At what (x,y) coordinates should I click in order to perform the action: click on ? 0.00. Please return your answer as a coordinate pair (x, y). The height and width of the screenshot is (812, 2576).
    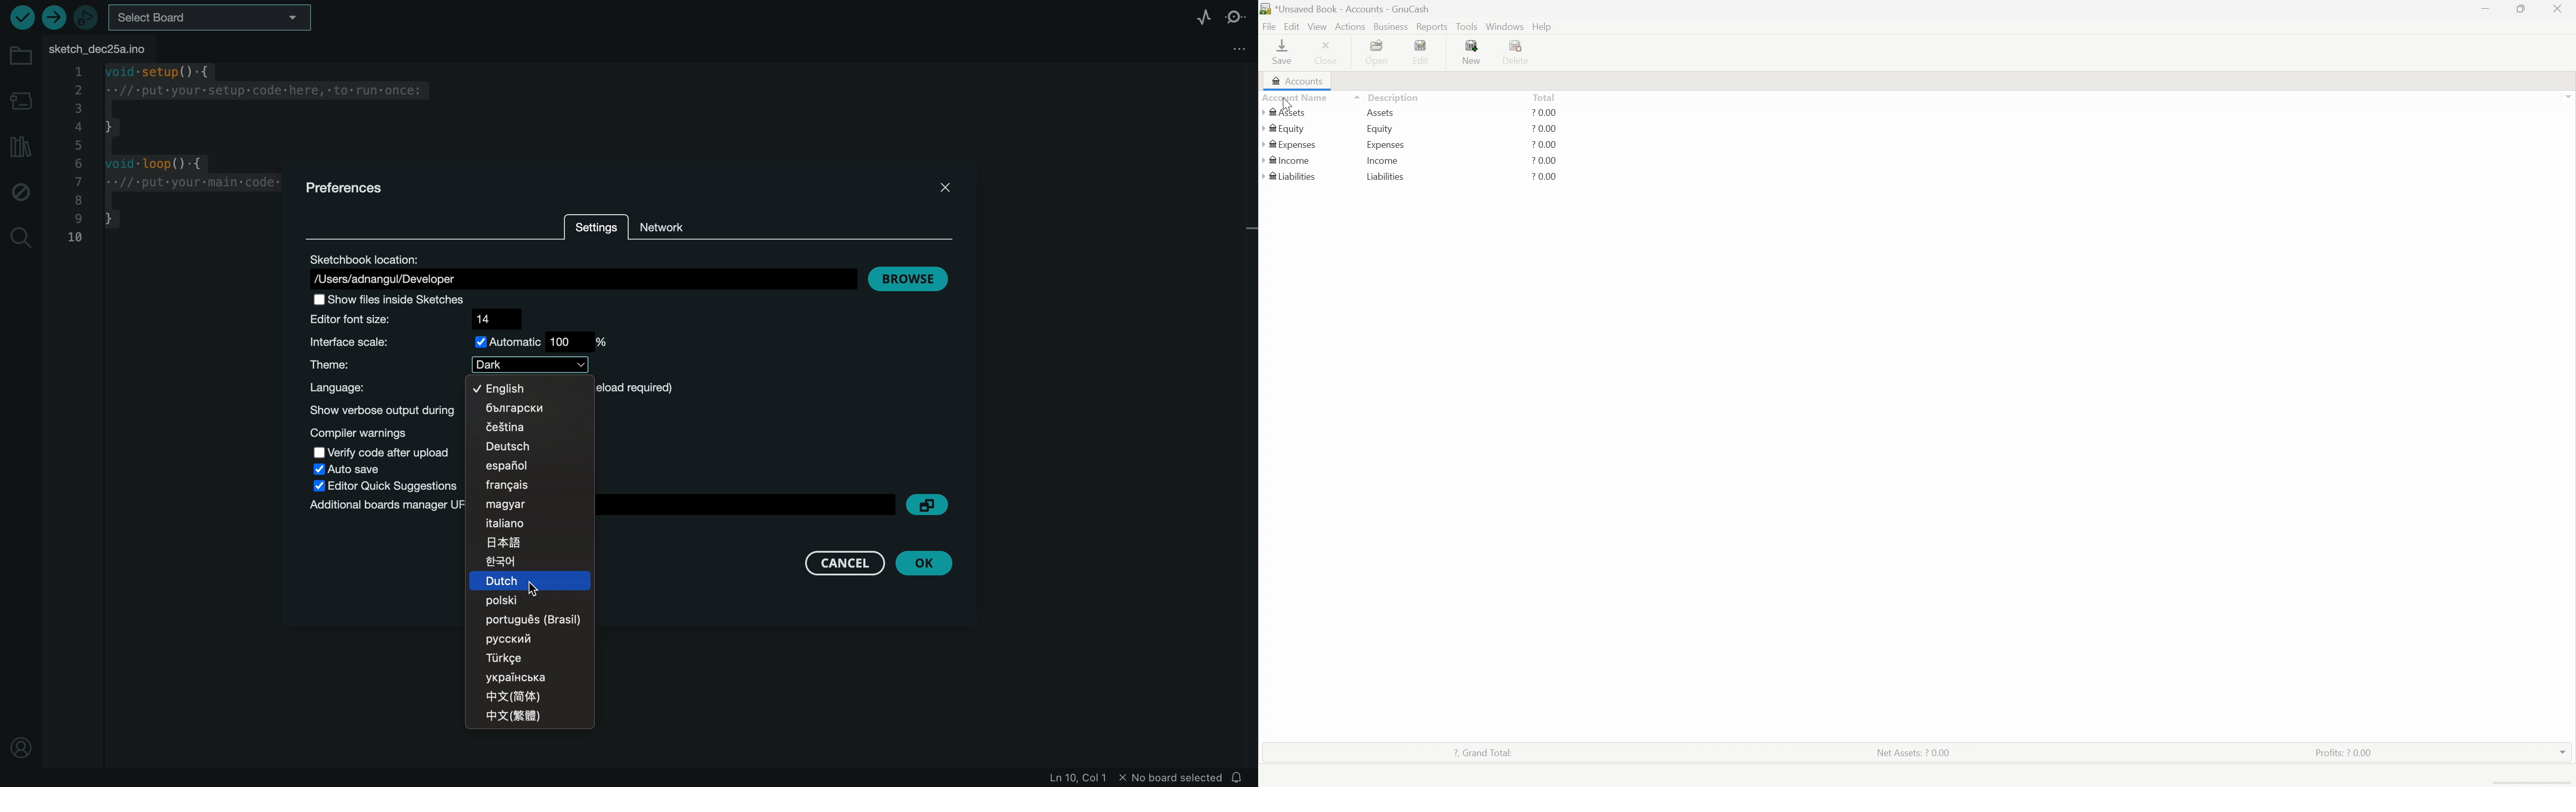
    Looking at the image, I should click on (1545, 177).